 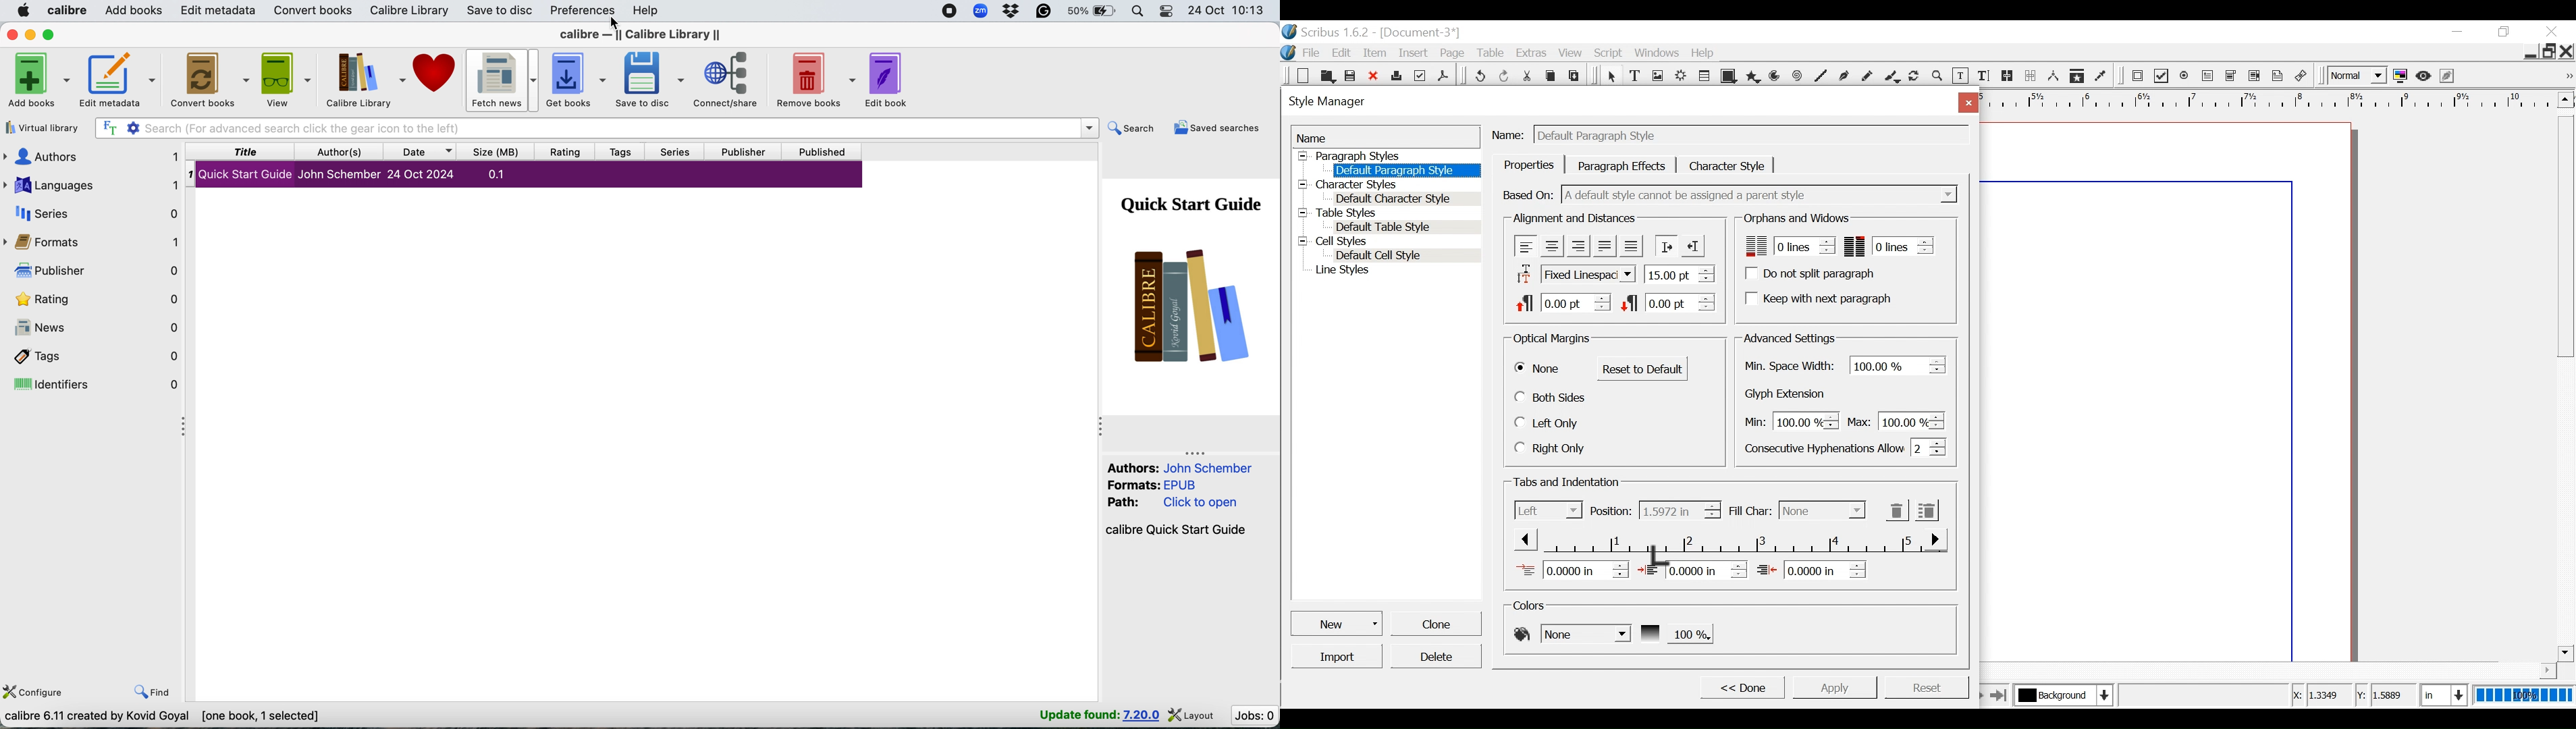 What do you see at coordinates (117, 81) in the screenshot?
I see `edit metadata` at bounding box center [117, 81].